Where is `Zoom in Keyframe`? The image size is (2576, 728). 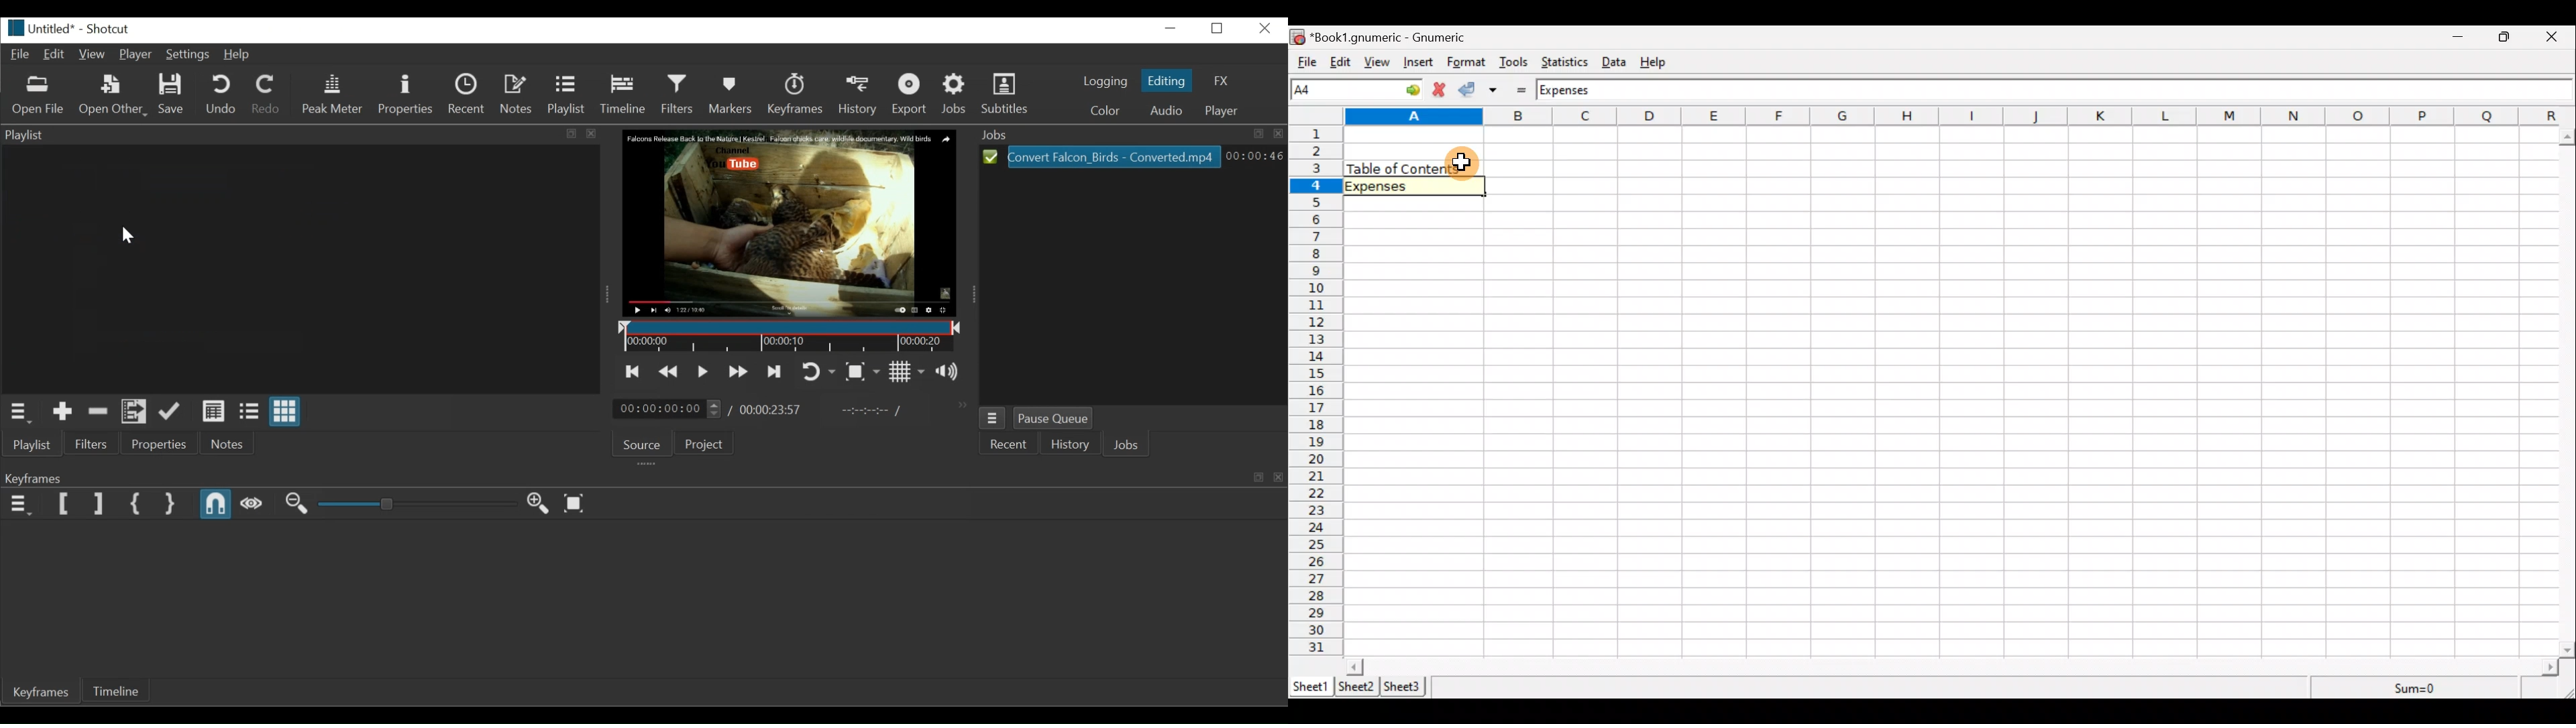
Zoom in Keyframe is located at coordinates (536, 504).